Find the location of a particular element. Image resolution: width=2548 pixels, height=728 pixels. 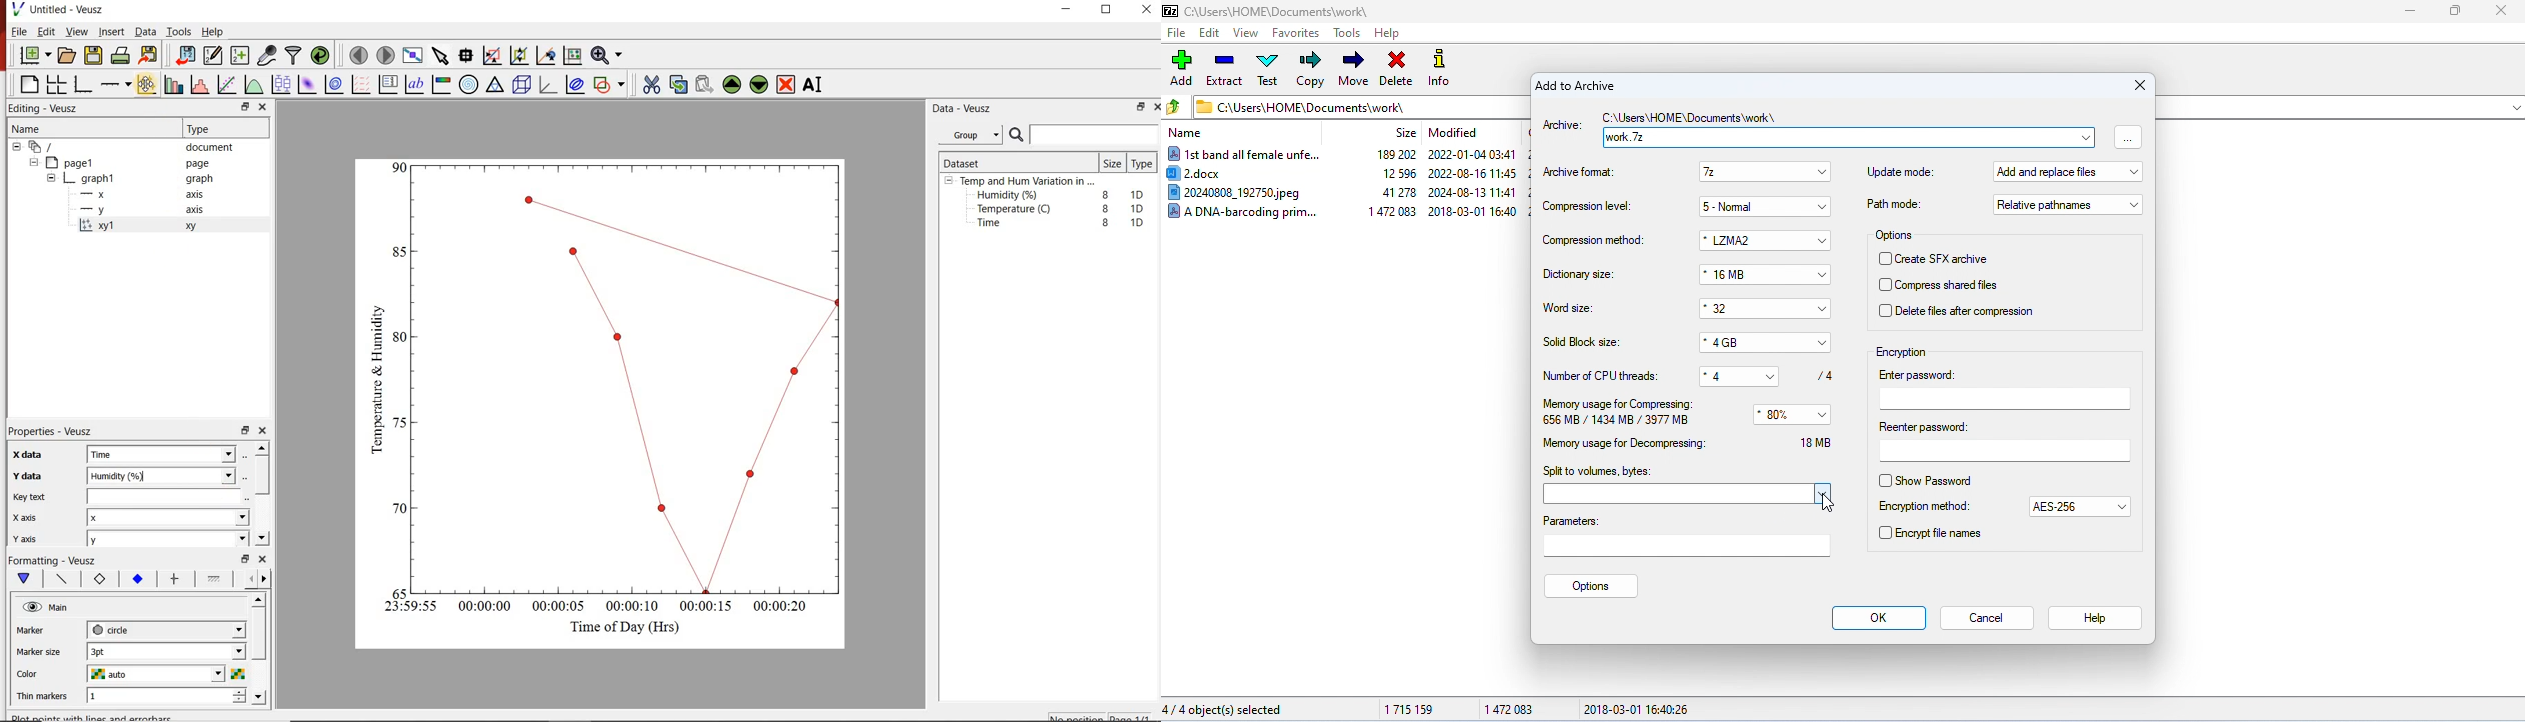

8 is located at coordinates (1107, 223).